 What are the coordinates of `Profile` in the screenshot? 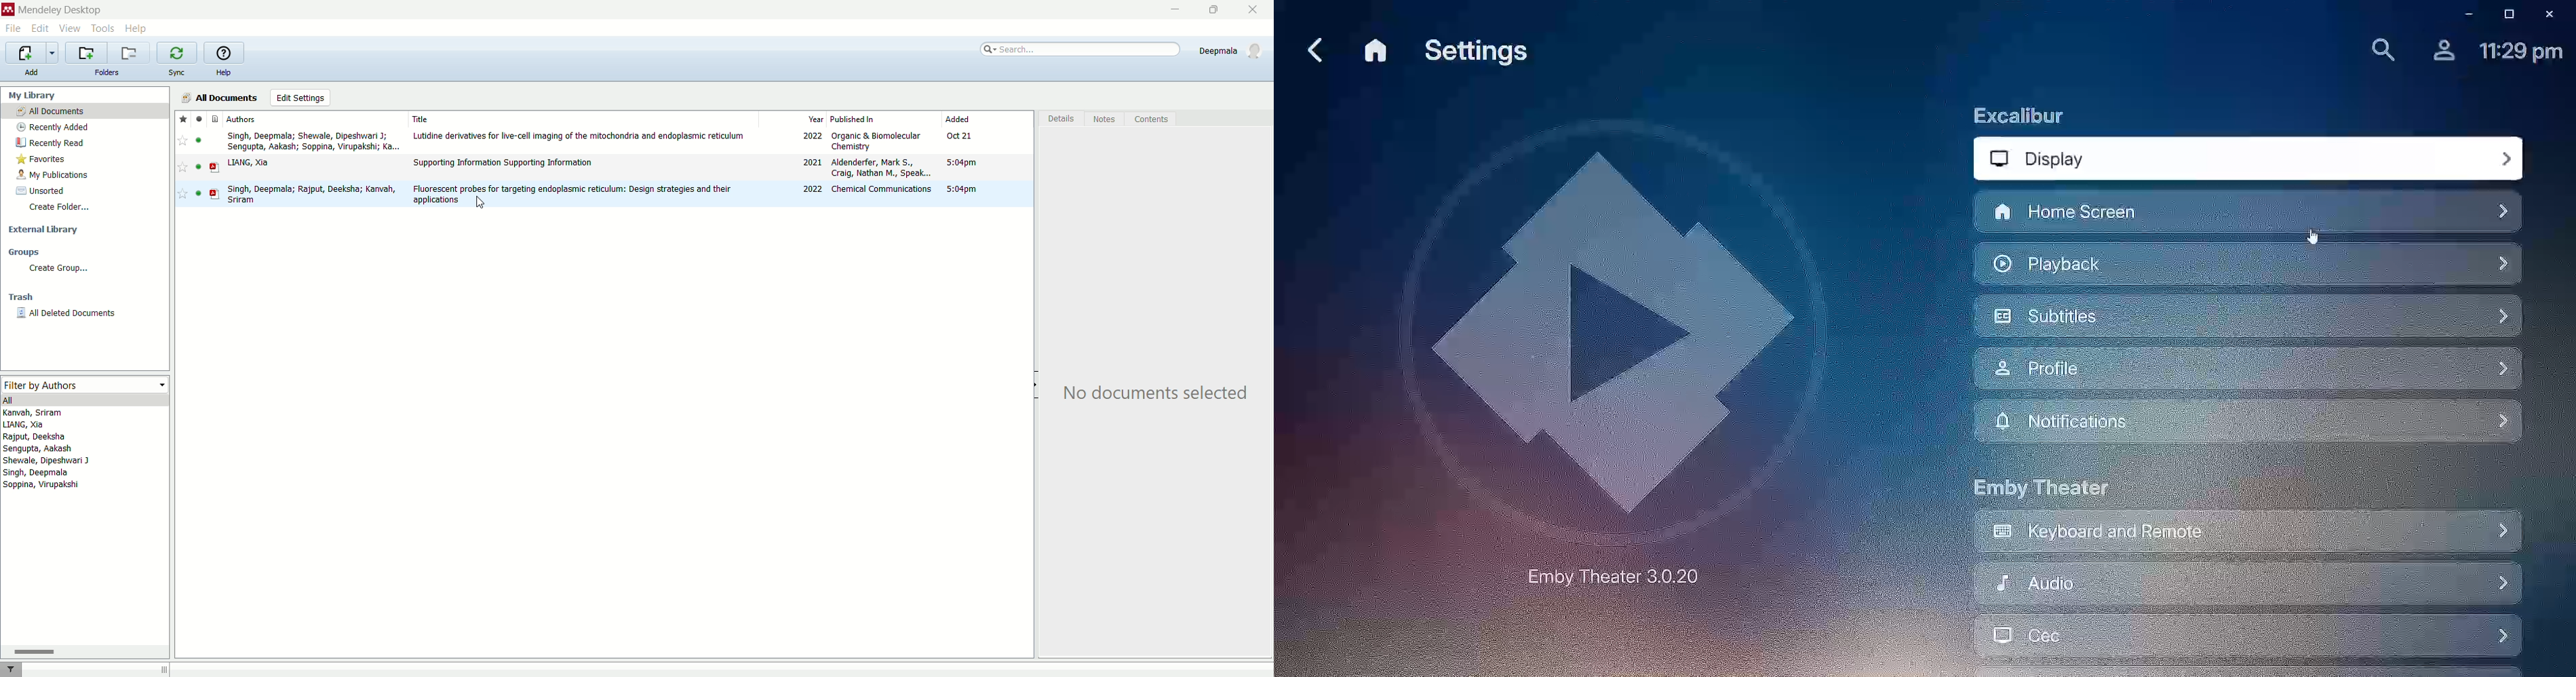 It's located at (2440, 55).